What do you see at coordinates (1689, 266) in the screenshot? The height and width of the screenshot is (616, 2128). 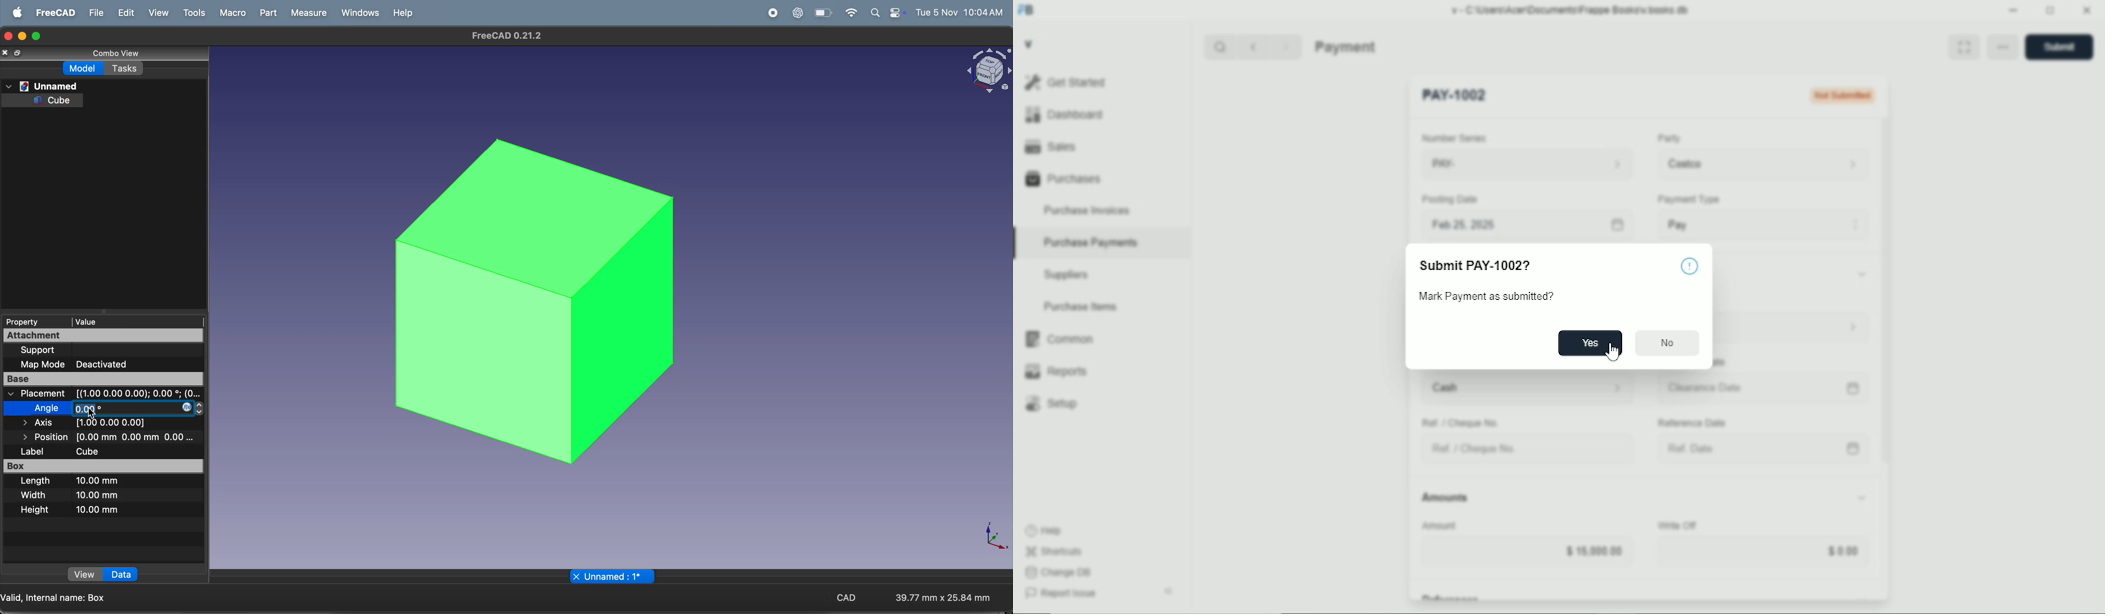 I see `info` at bounding box center [1689, 266].